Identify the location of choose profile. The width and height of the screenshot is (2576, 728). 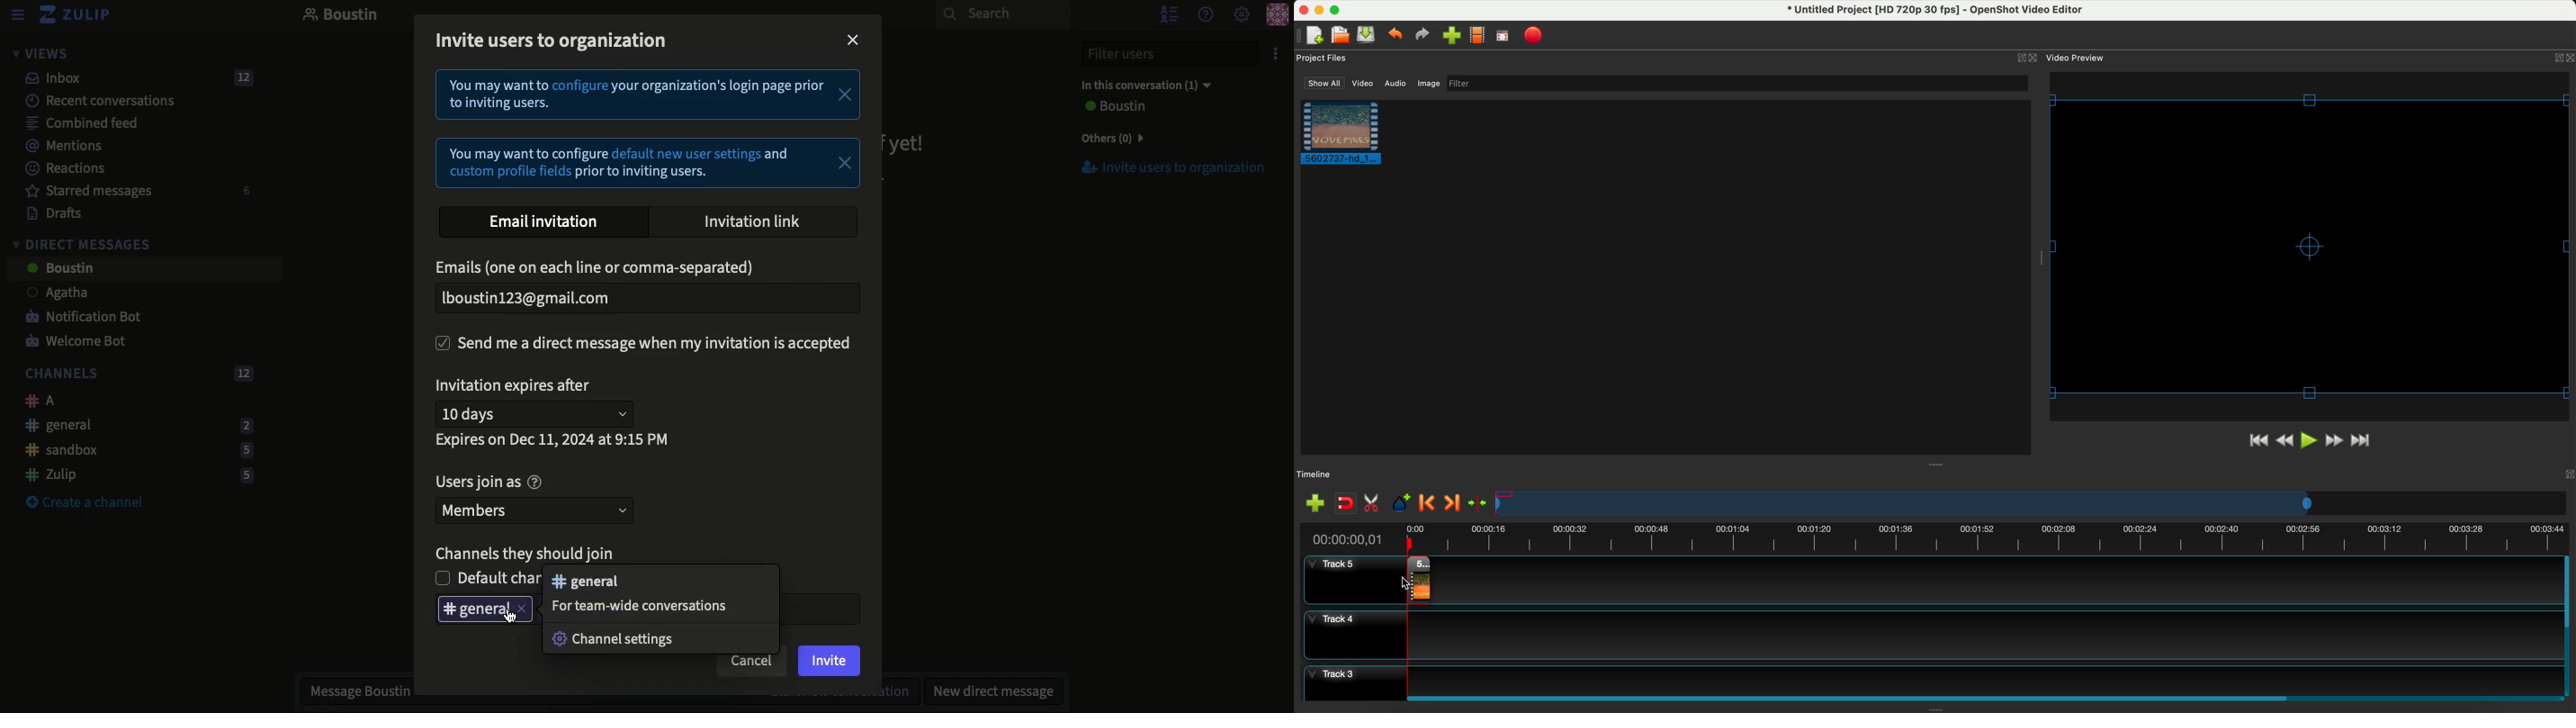
(1477, 35).